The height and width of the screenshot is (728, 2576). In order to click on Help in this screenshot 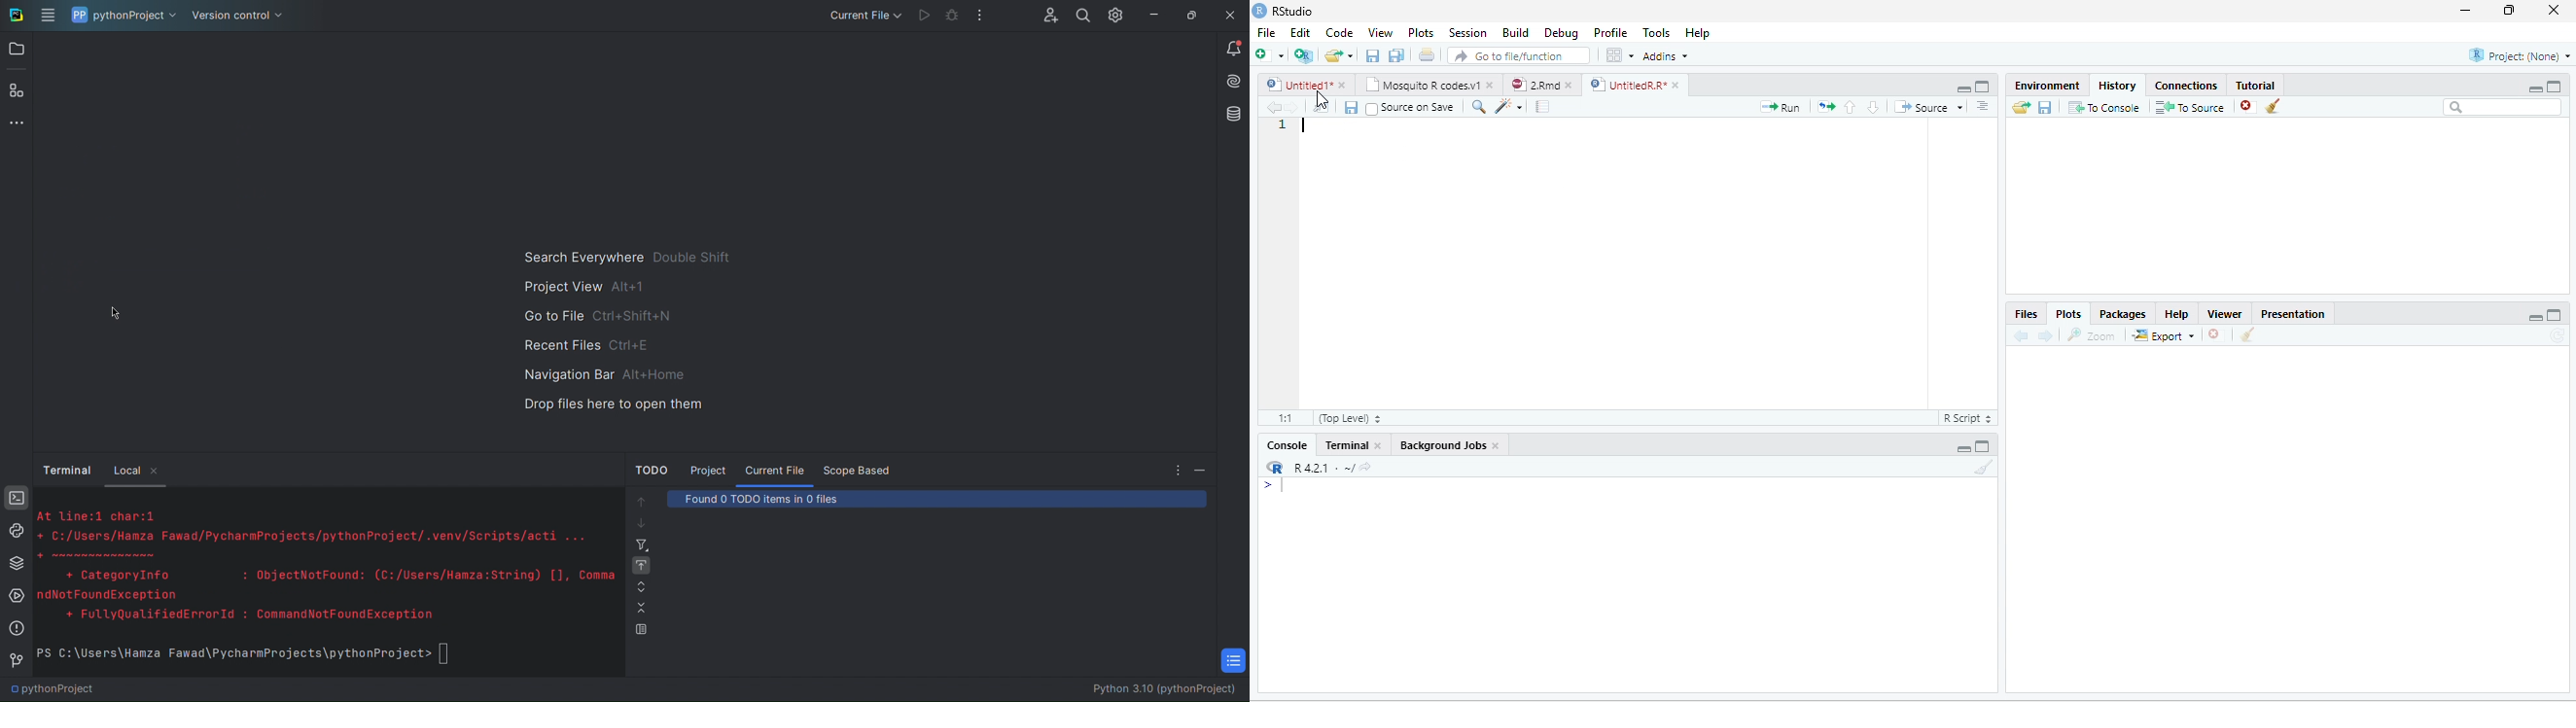, I will do `click(2176, 313)`.